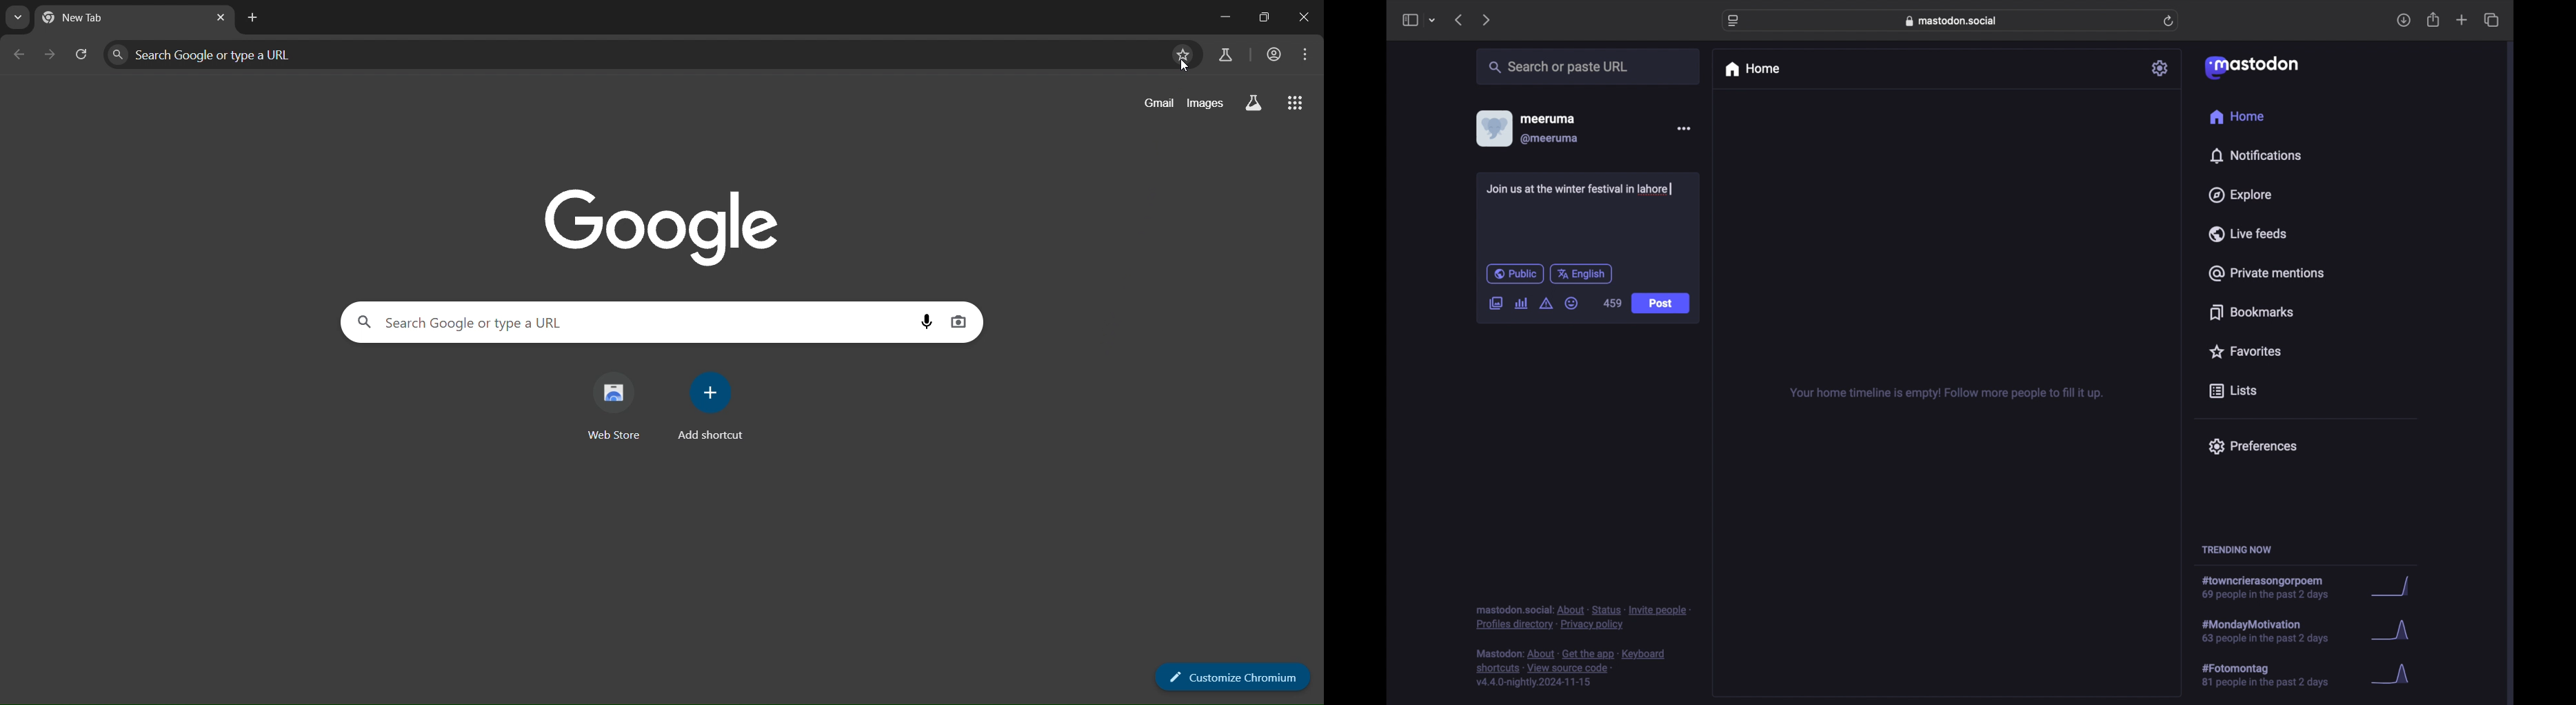 The image size is (2576, 728). I want to click on @meeruma, so click(1550, 139).